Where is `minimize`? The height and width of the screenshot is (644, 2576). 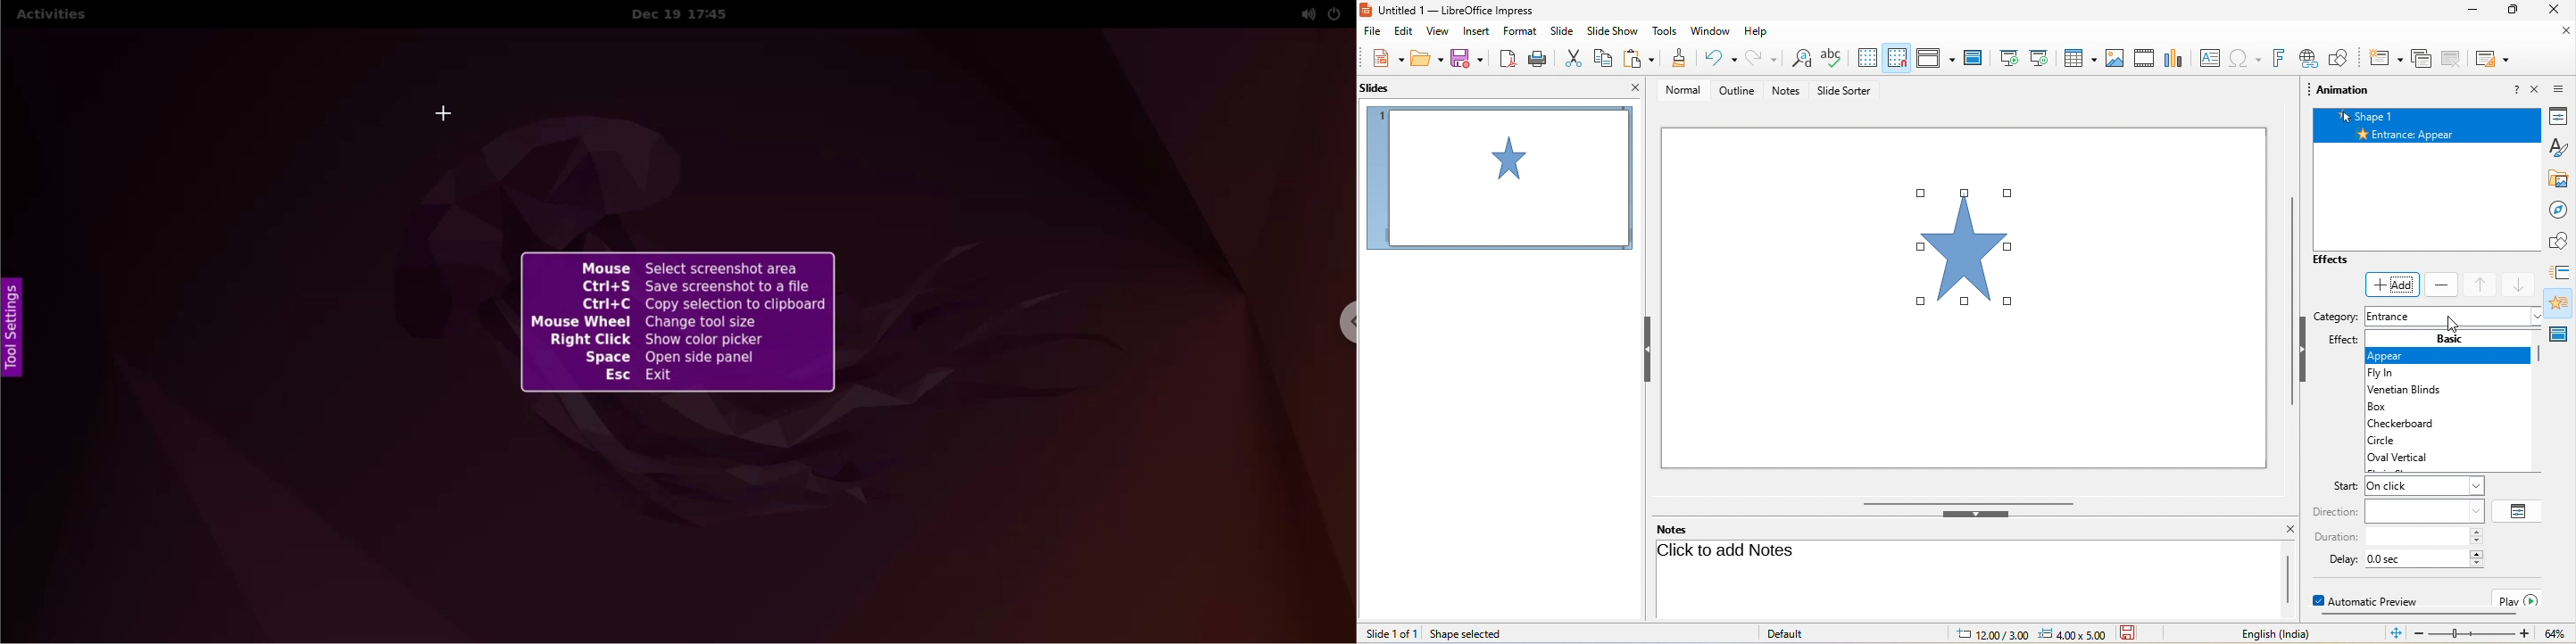
minimize is located at coordinates (2475, 9).